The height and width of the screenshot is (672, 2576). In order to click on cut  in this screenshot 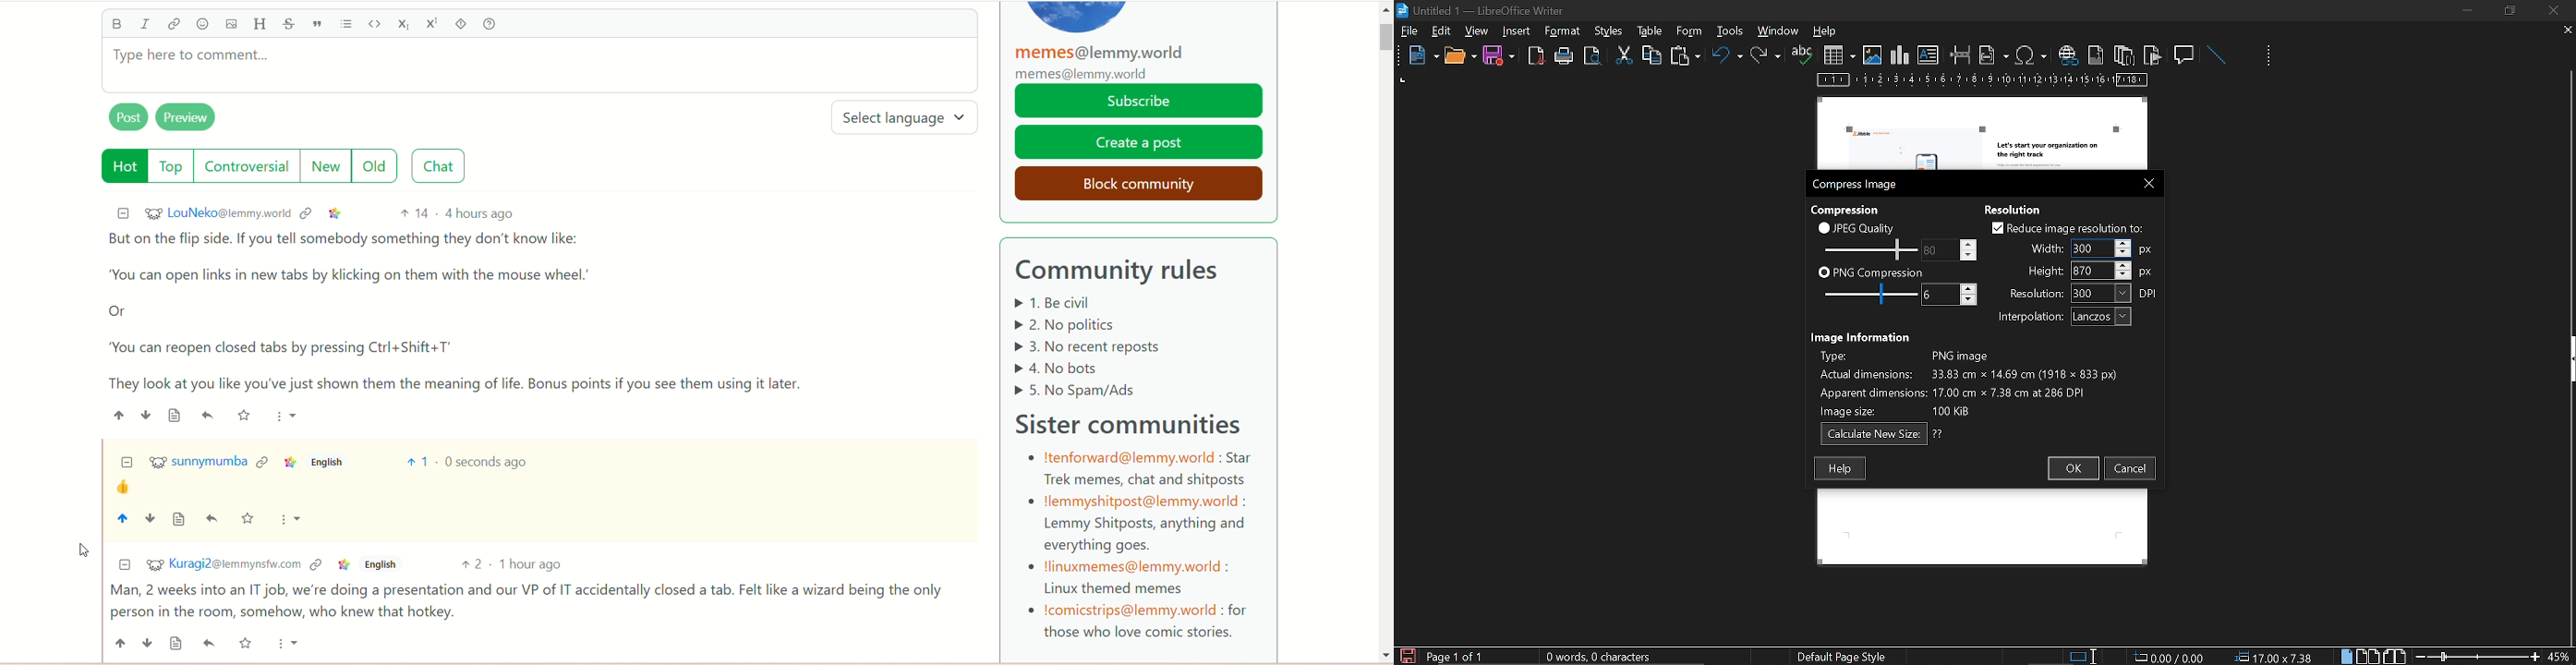, I will do `click(1625, 55)`.